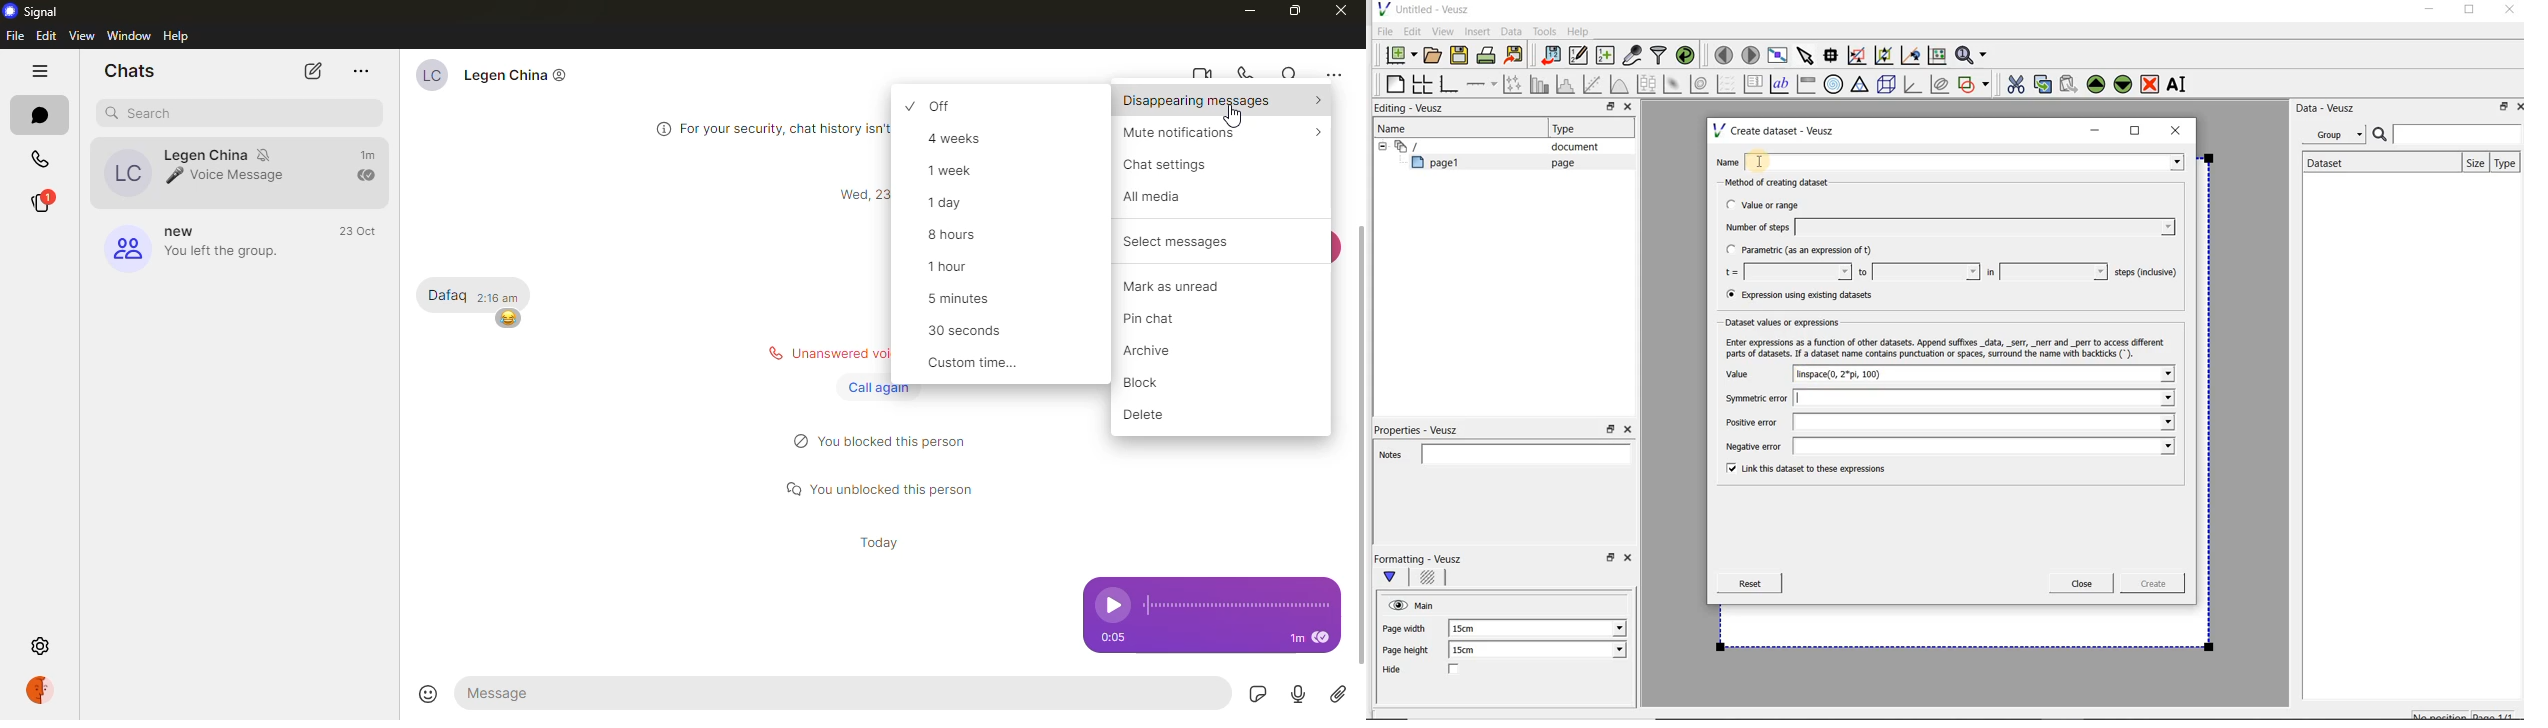 This screenshot has width=2548, height=728. What do you see at coordinates (1809, 295) in the screenshot?
I see `(® Expression using existing datasets` at bounding box center [1809, 295].